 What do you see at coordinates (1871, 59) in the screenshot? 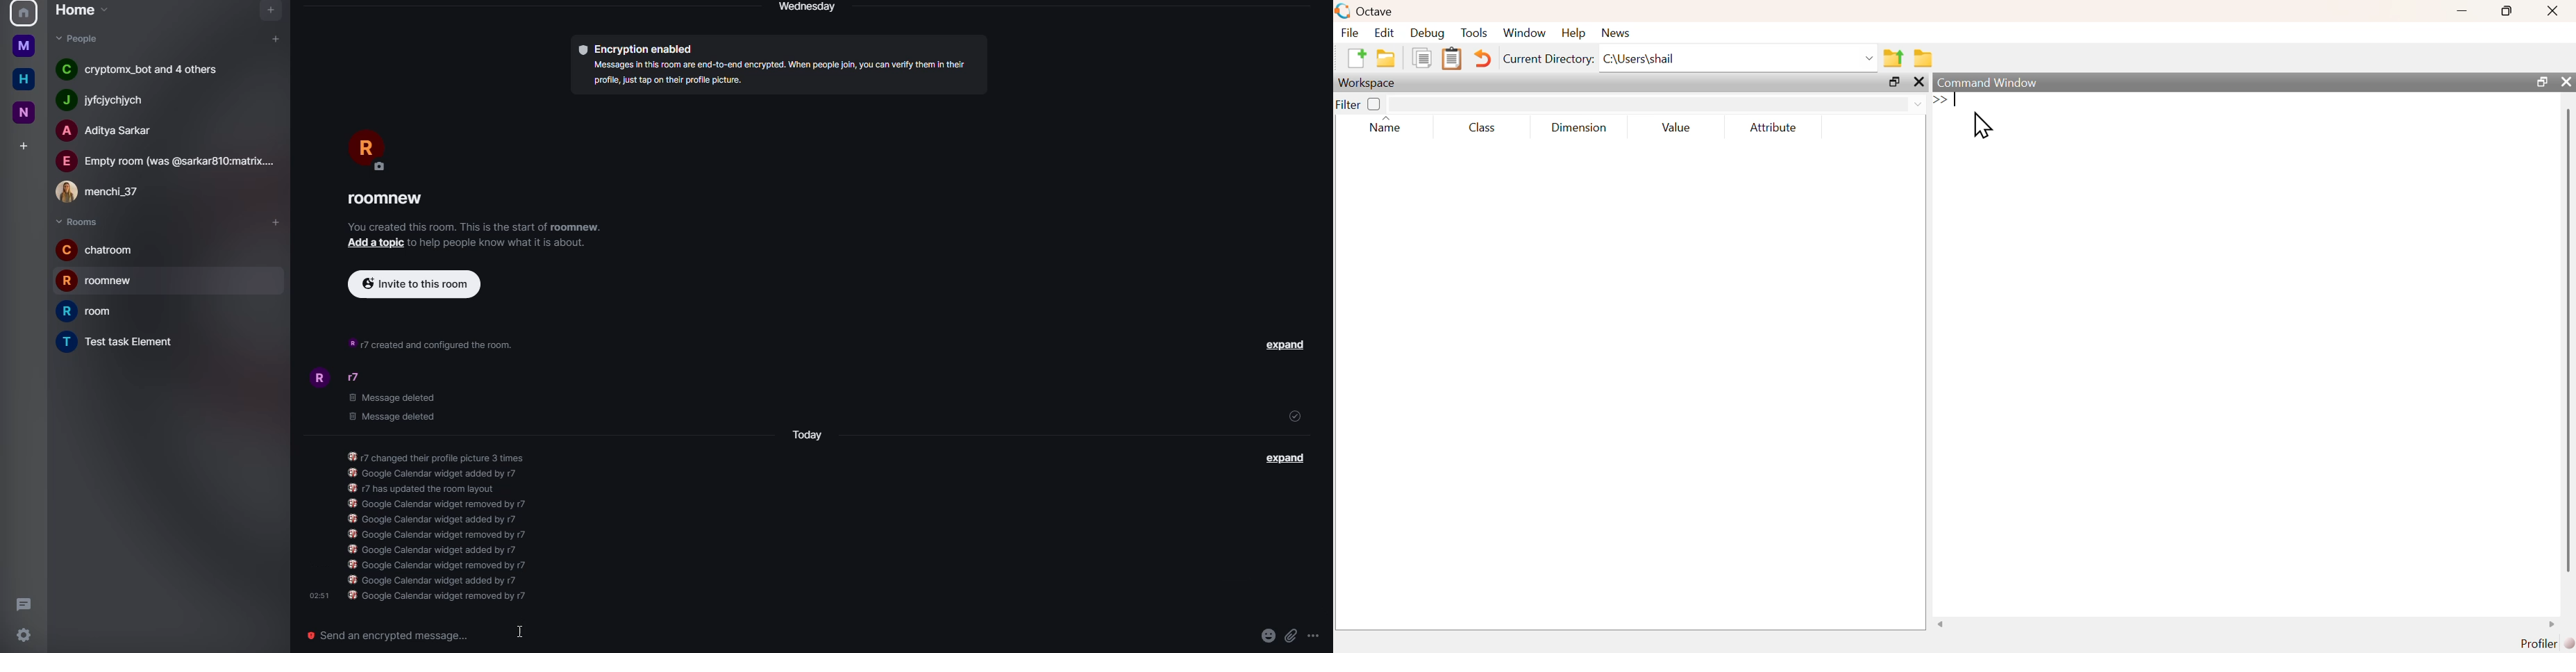
I see `Dropdown` at bounding box center [1871, 59].